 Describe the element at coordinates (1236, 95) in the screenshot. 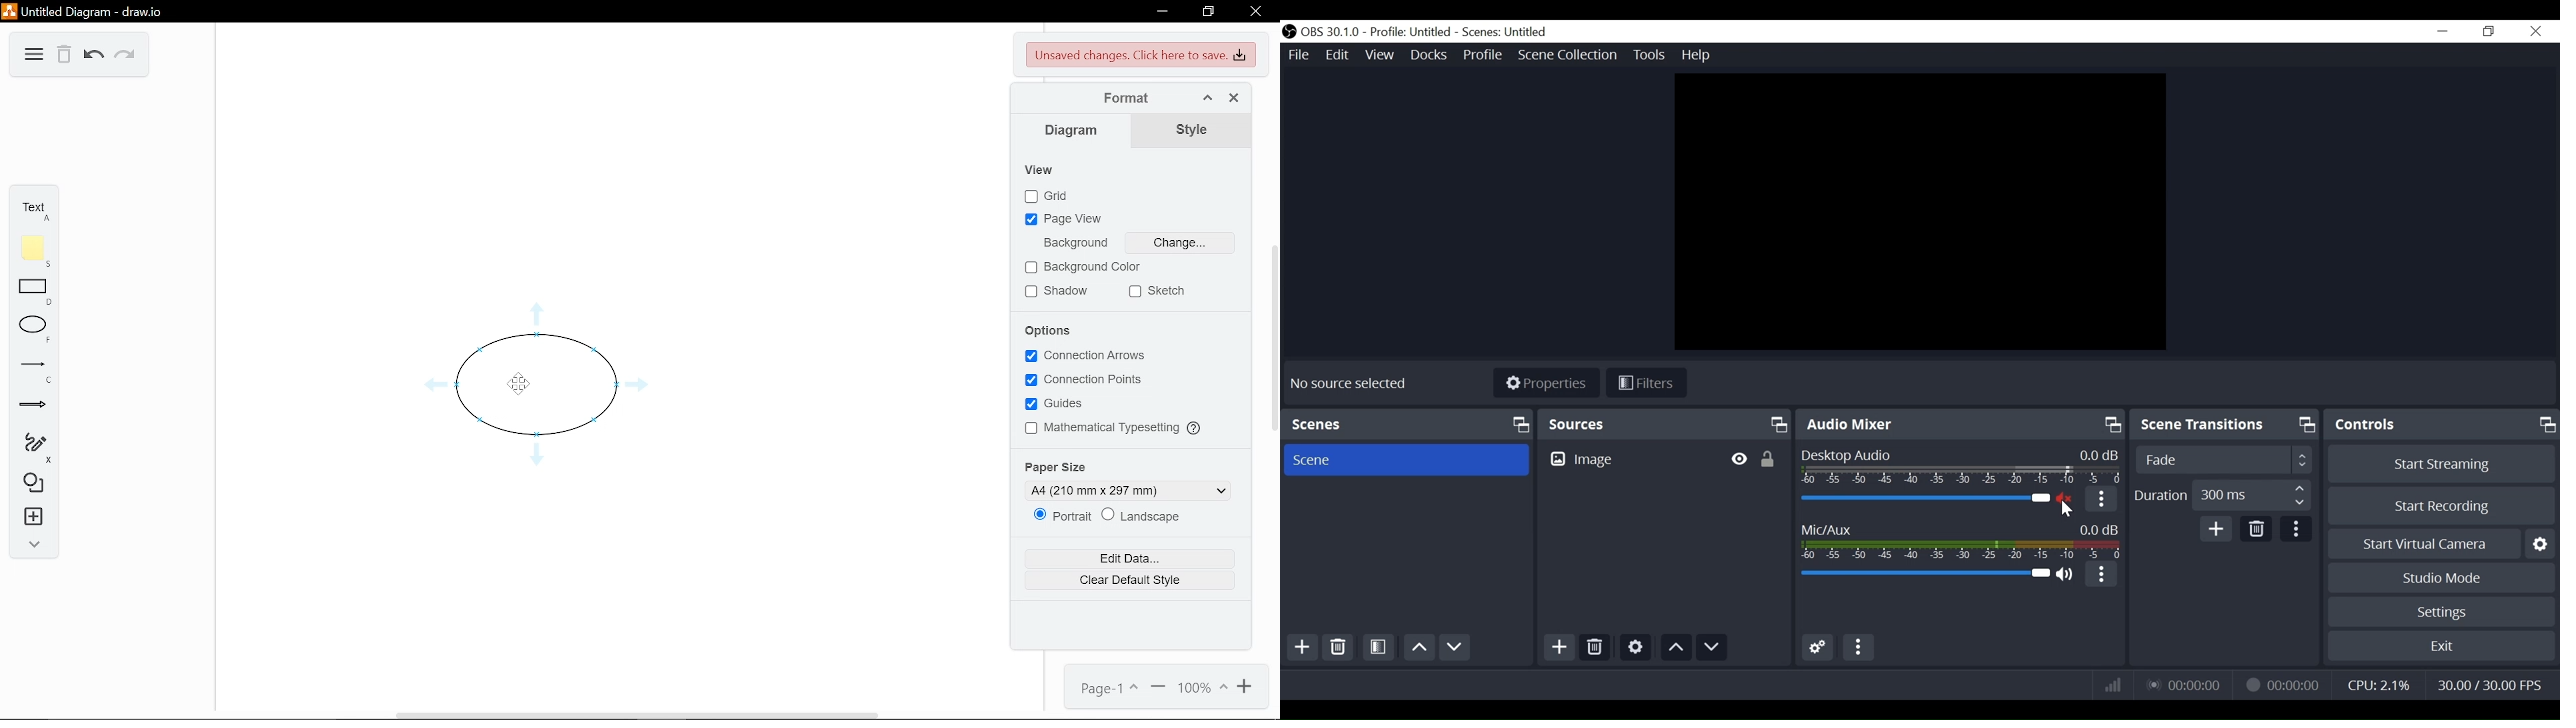

I see `Close` at that location.